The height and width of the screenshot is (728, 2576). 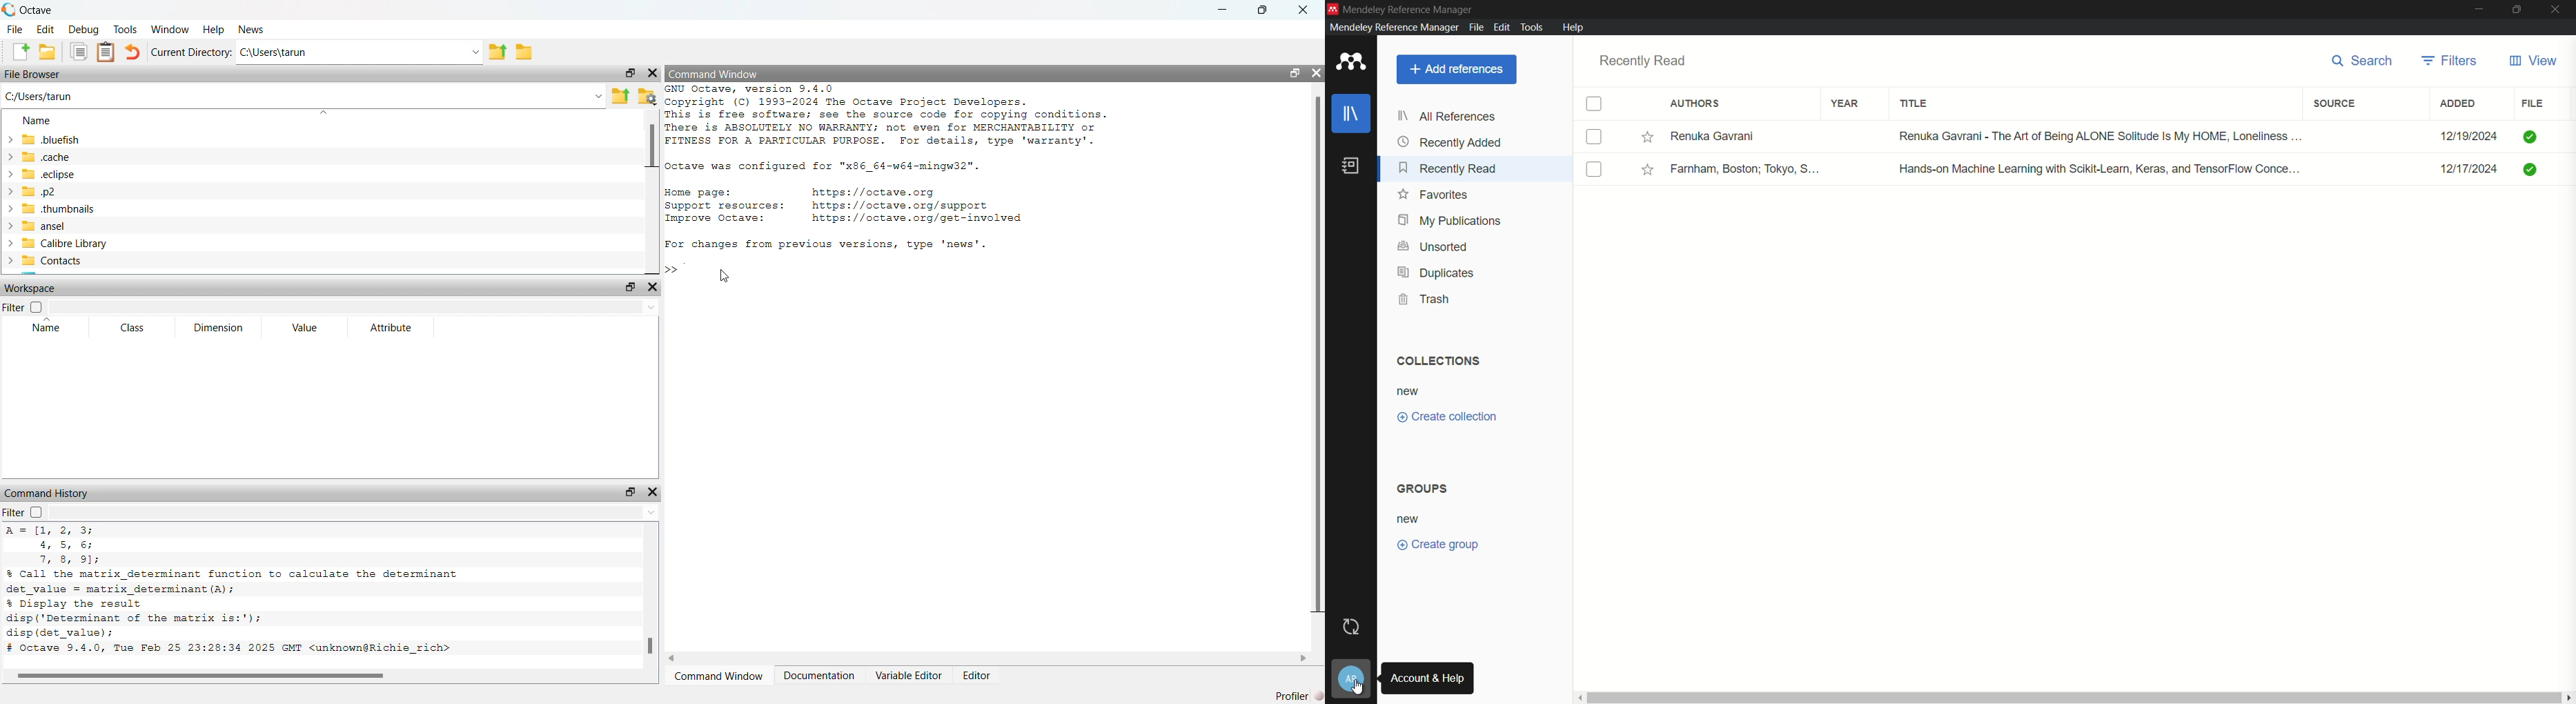 I want to click on help, so click(x=214, y=28).